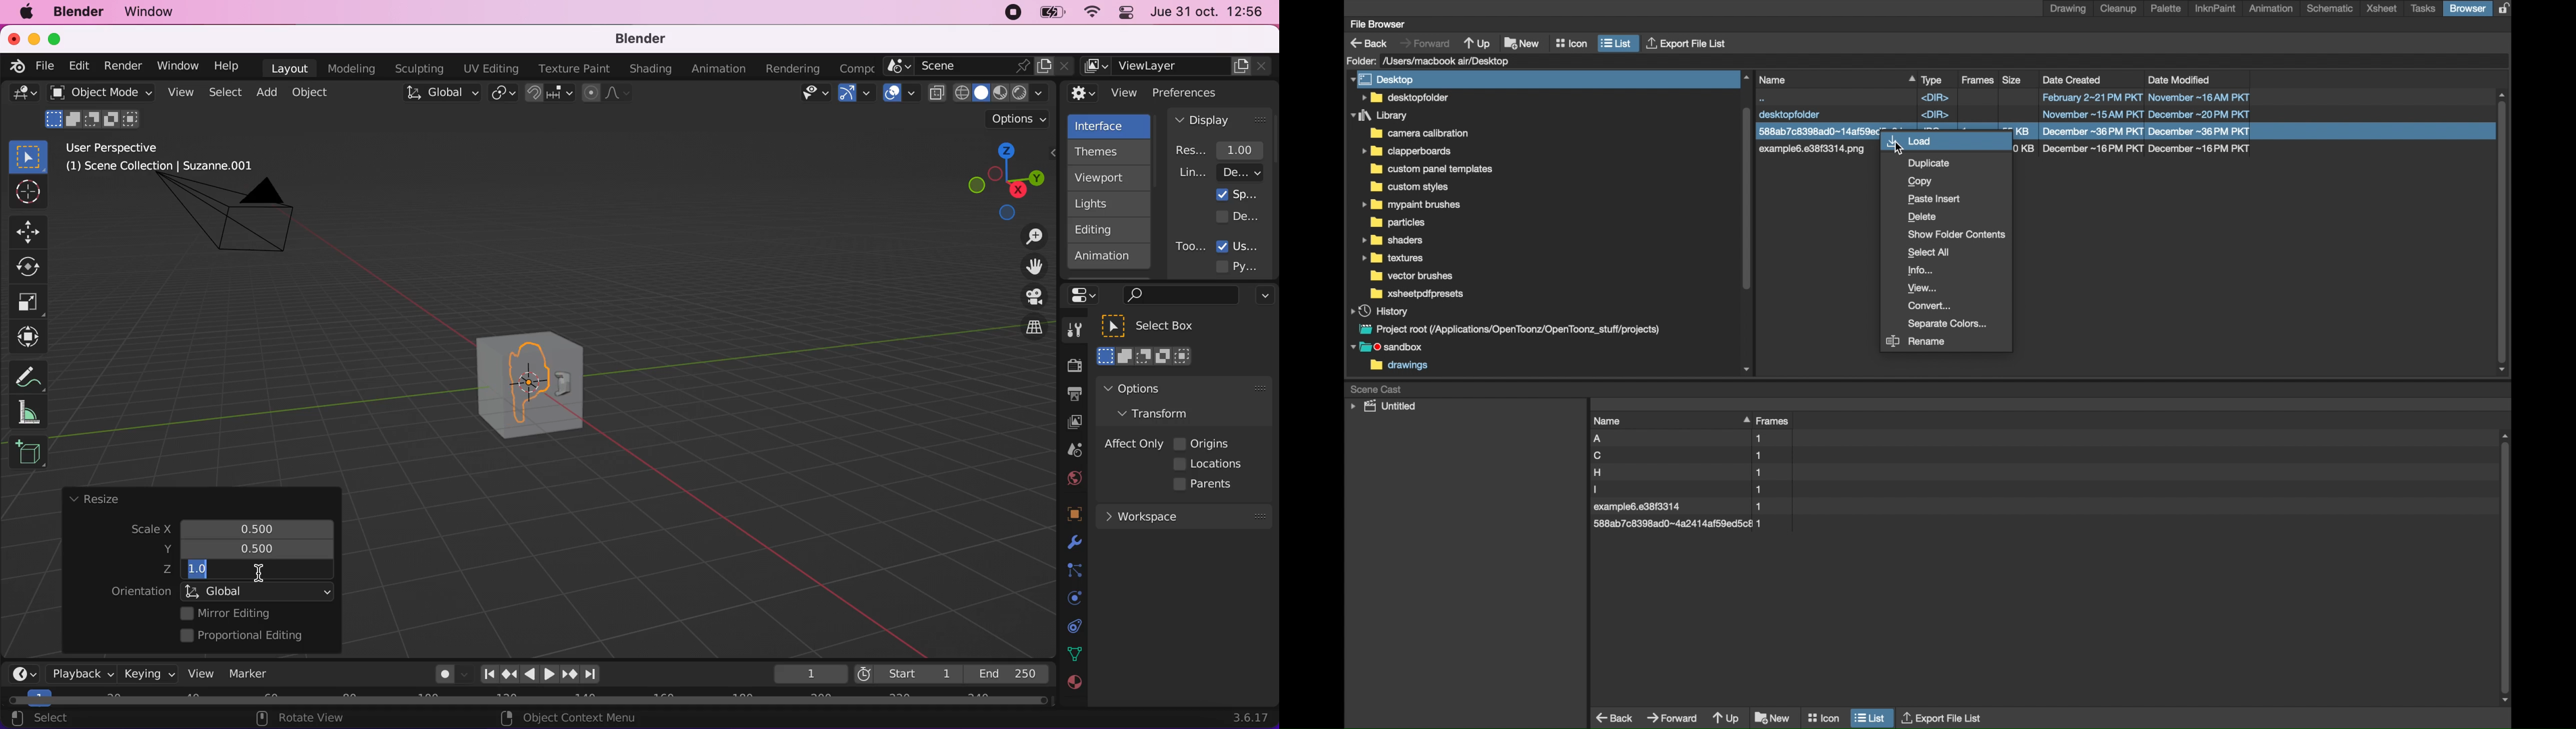 The height and width of the screenshot is (756, 2576). What do you see at coordinates (60, 38) in the screenshot?
I see `maximize` at bounding box center [60, 38].